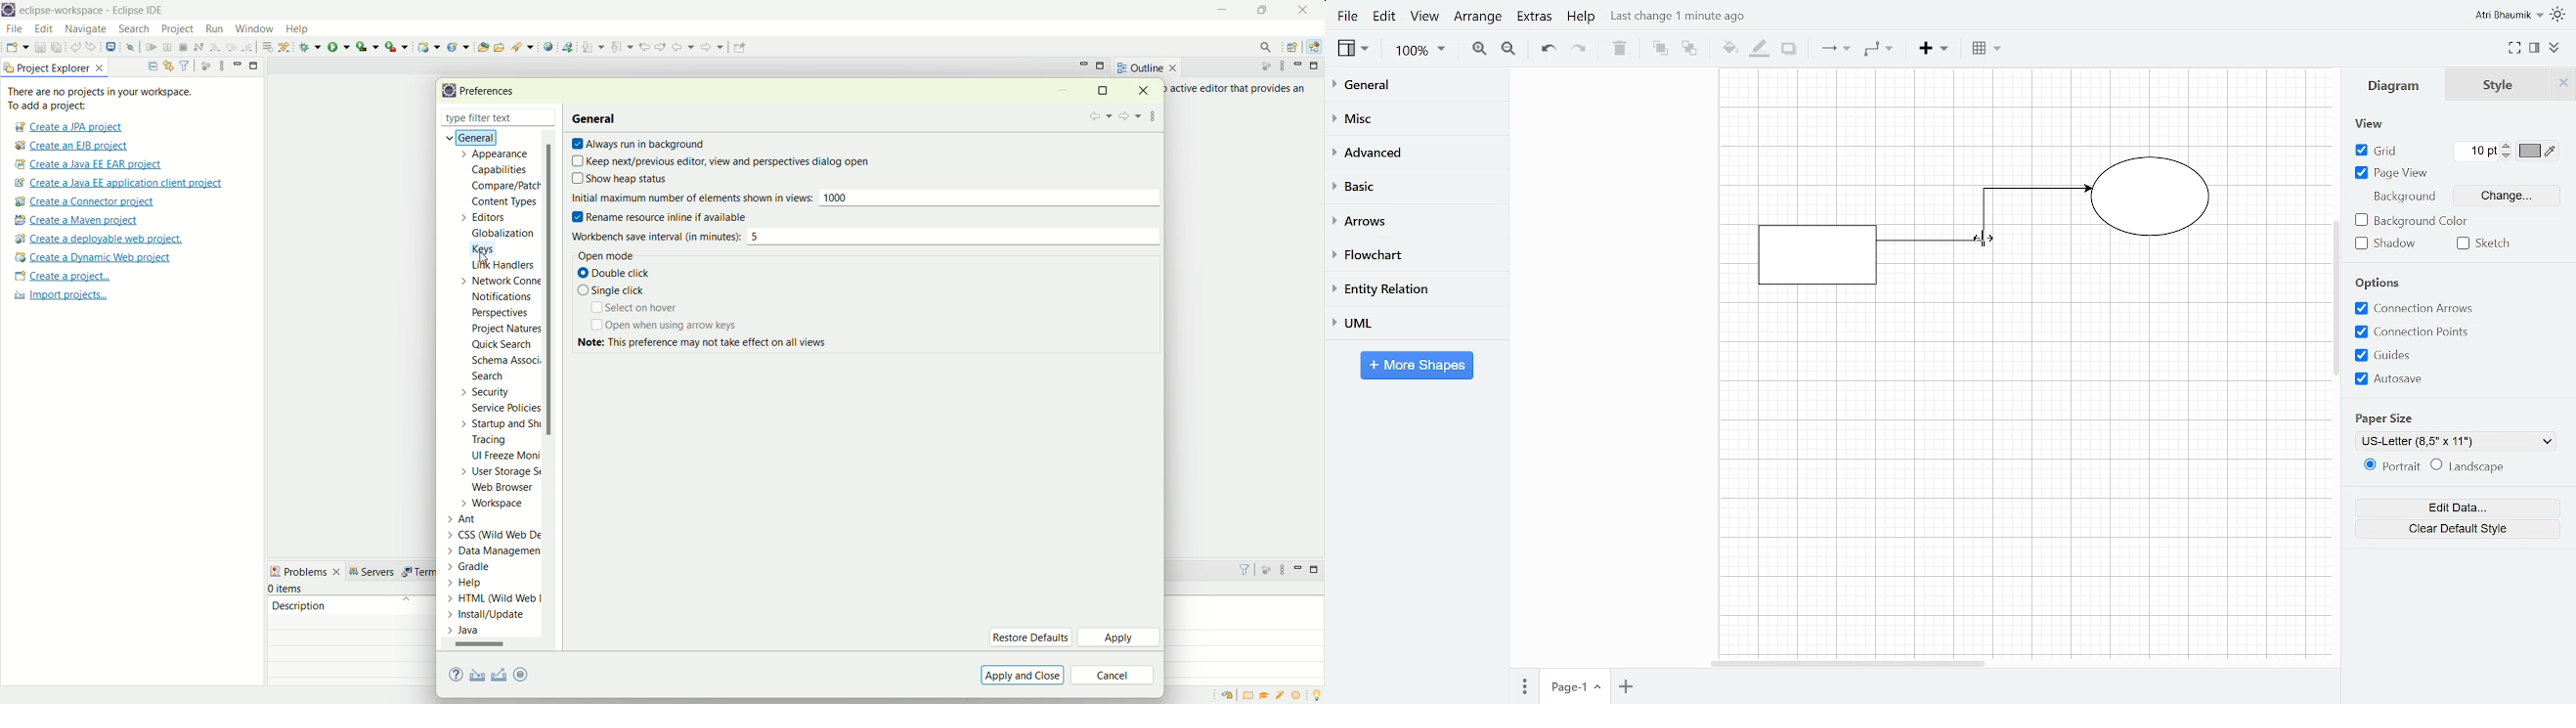  Describe the element at coordinates (1030, 637) in the screenshot. I see `restore default` at that location.